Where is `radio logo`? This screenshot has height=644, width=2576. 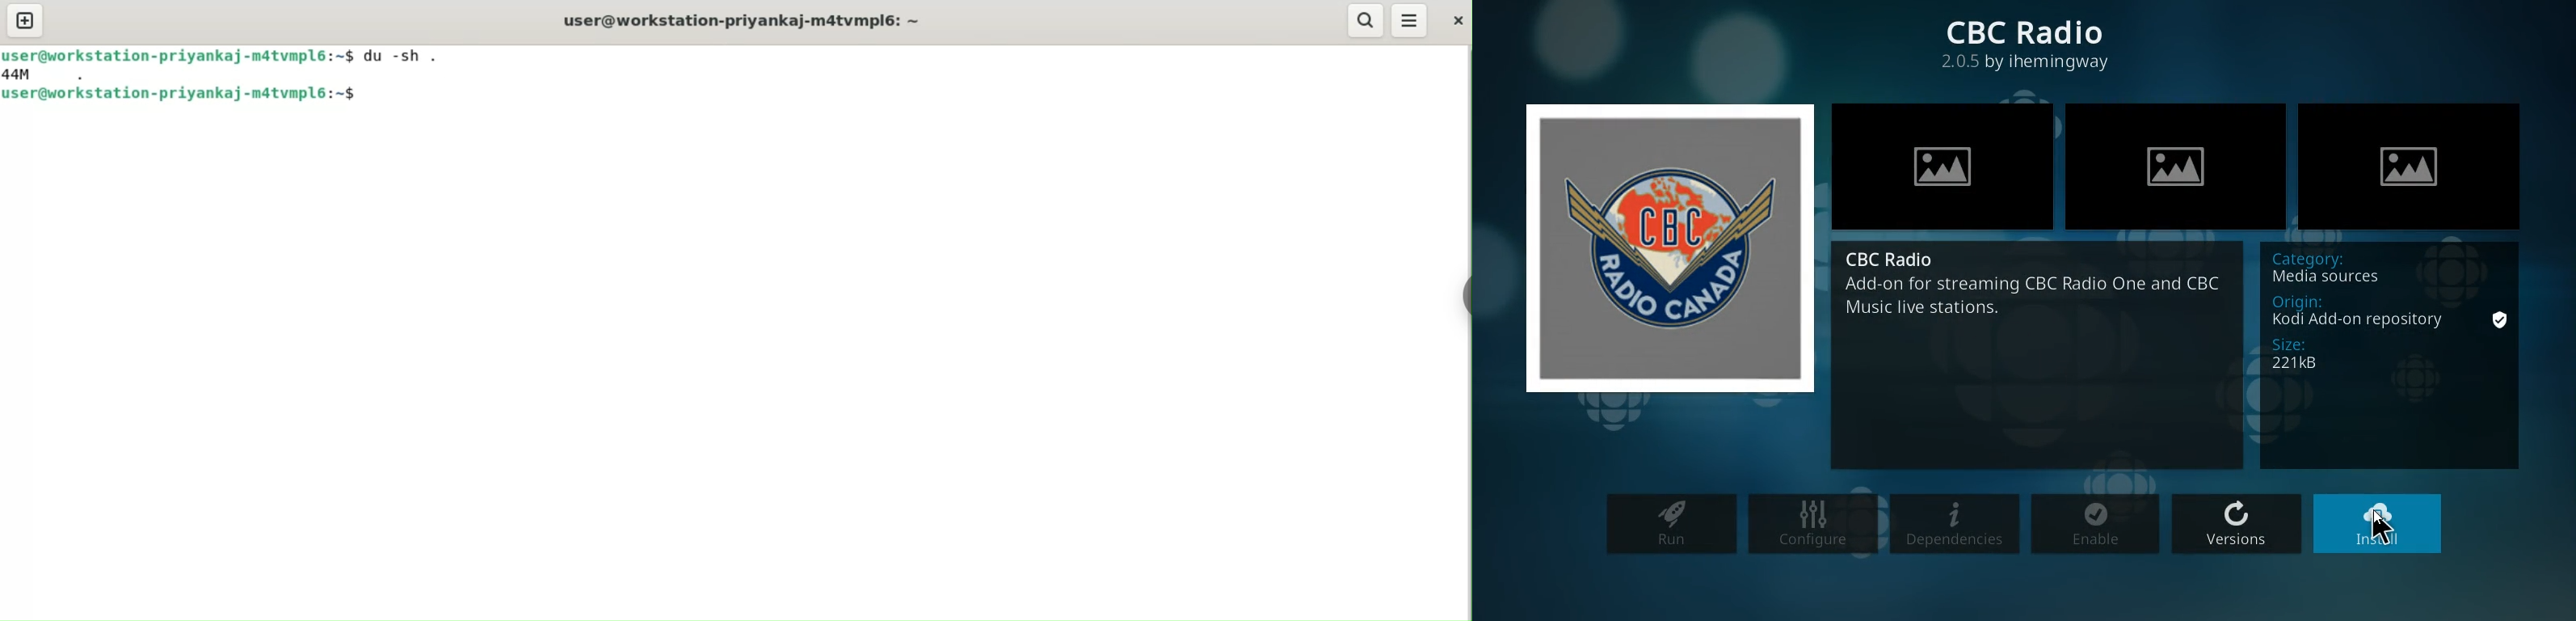 radio logo is located at coordinates (1664, 247).